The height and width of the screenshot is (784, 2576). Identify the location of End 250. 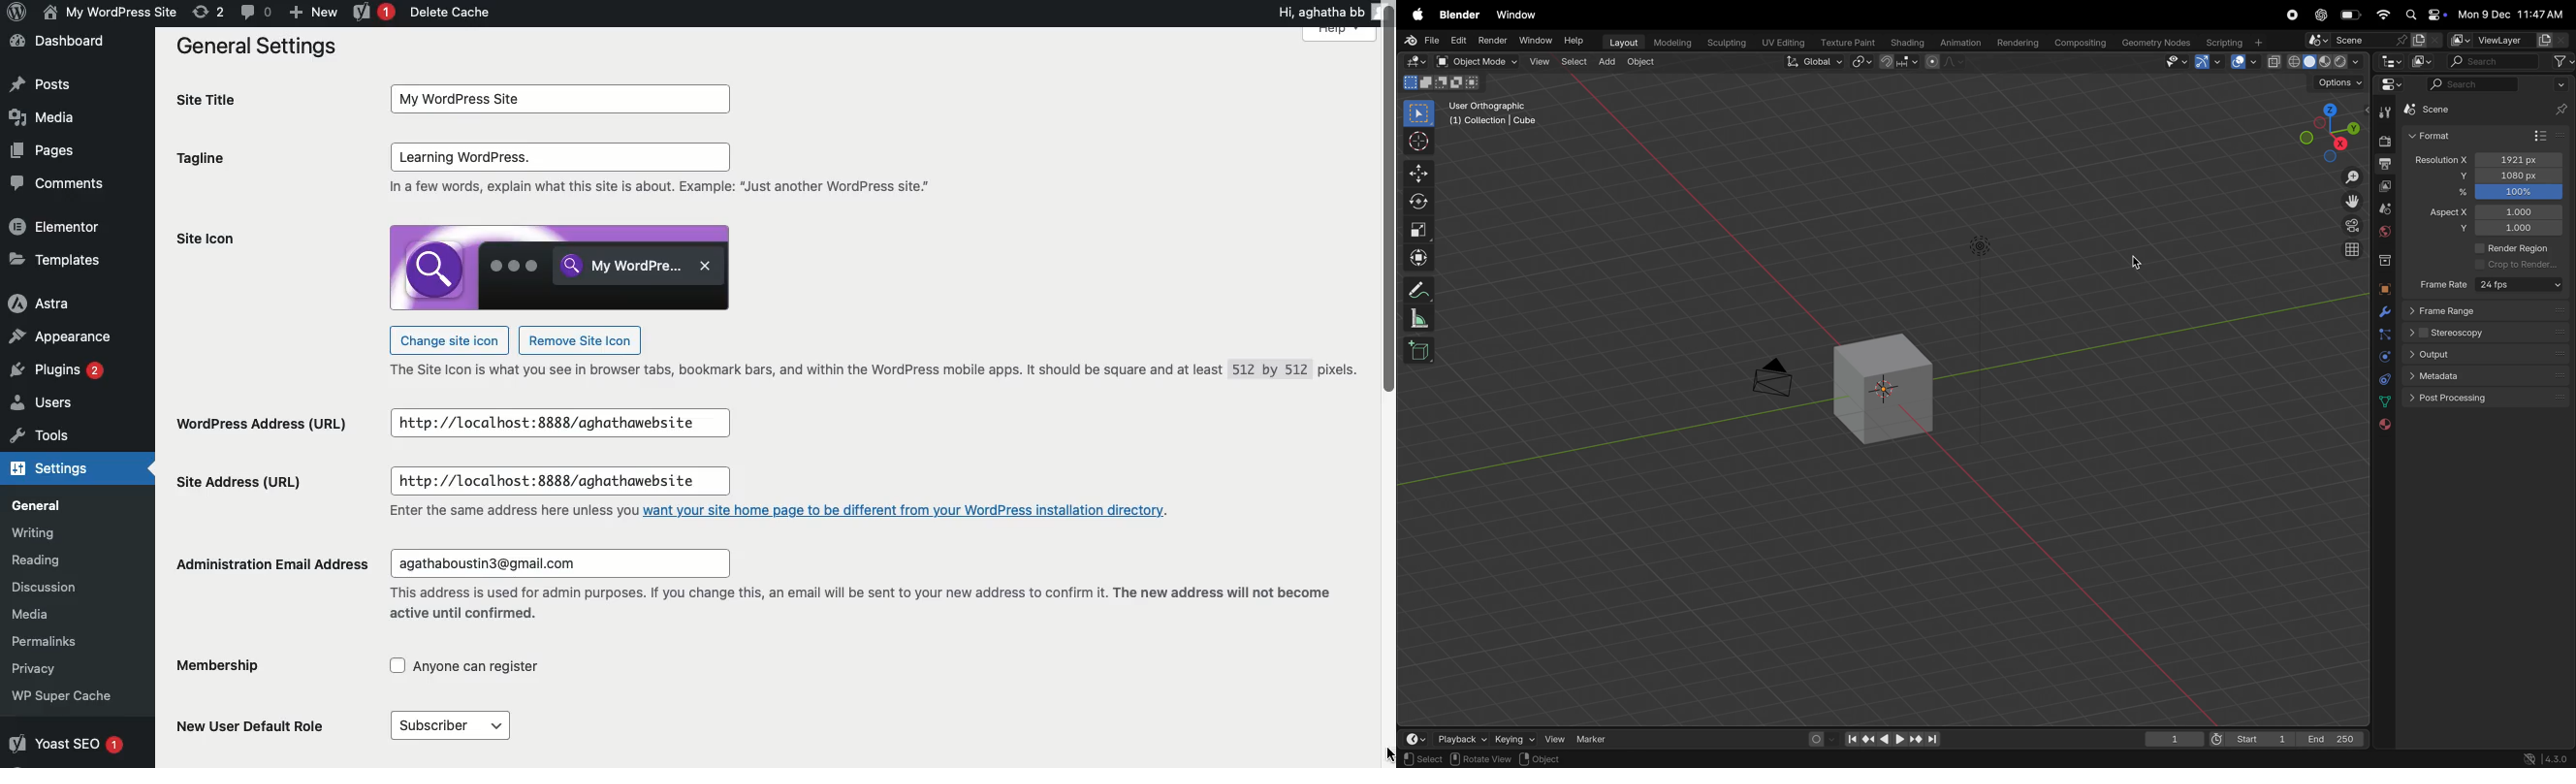
(2333, 738).